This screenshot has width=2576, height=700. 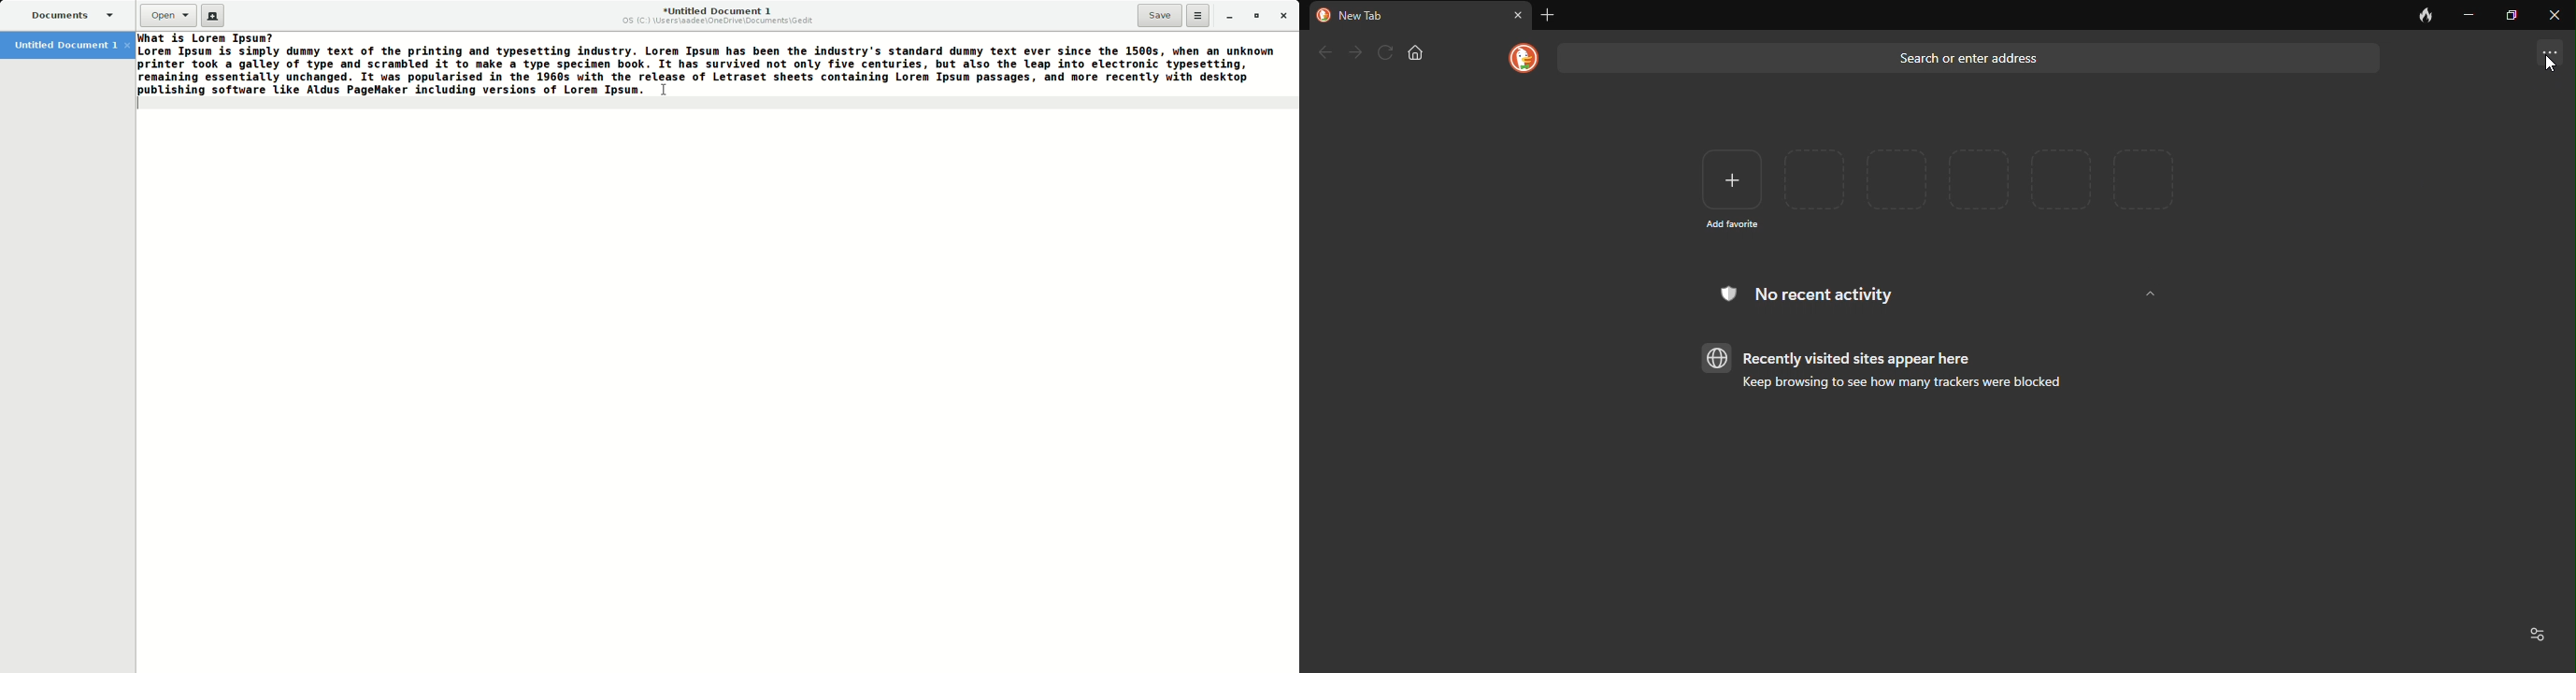 I want to click on new tab , so click(x=1367, y=16).